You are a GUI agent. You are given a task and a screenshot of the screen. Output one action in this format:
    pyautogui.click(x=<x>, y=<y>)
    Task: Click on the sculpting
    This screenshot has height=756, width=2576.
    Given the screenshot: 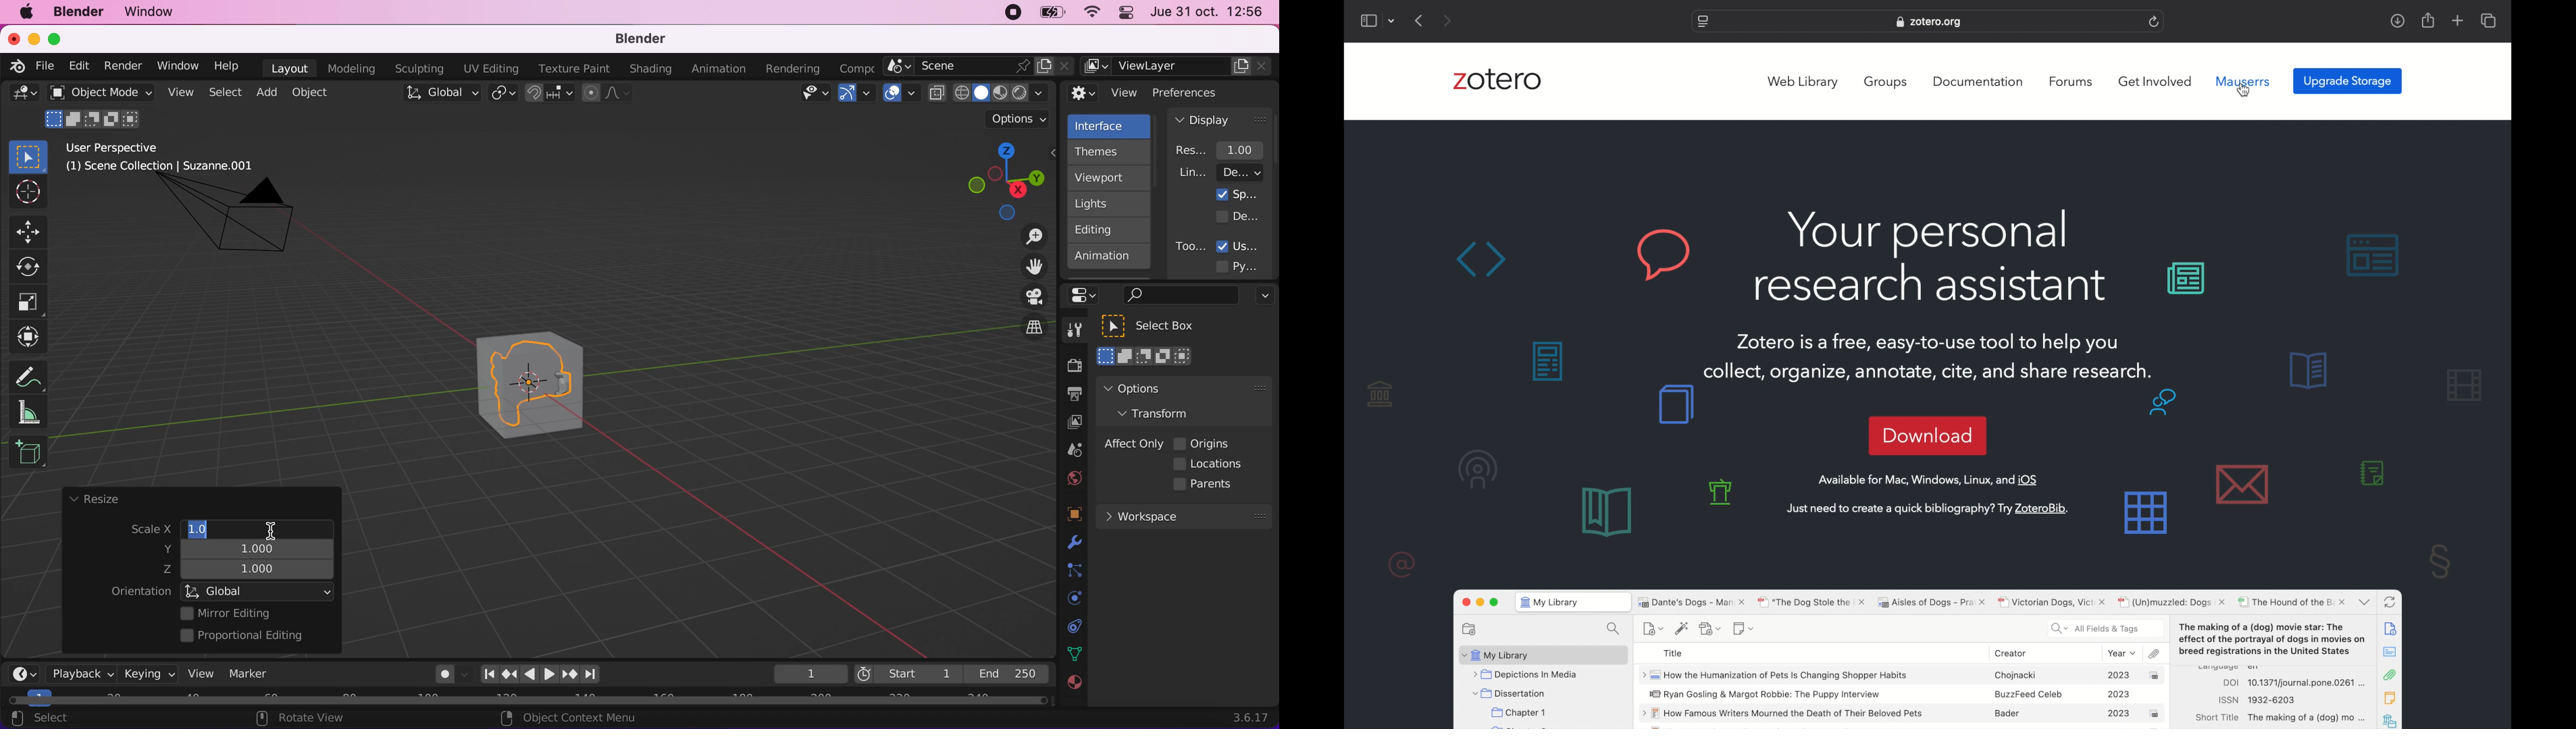 What is the action you would take?
    pyautogui.click(x=417, y=68)
    